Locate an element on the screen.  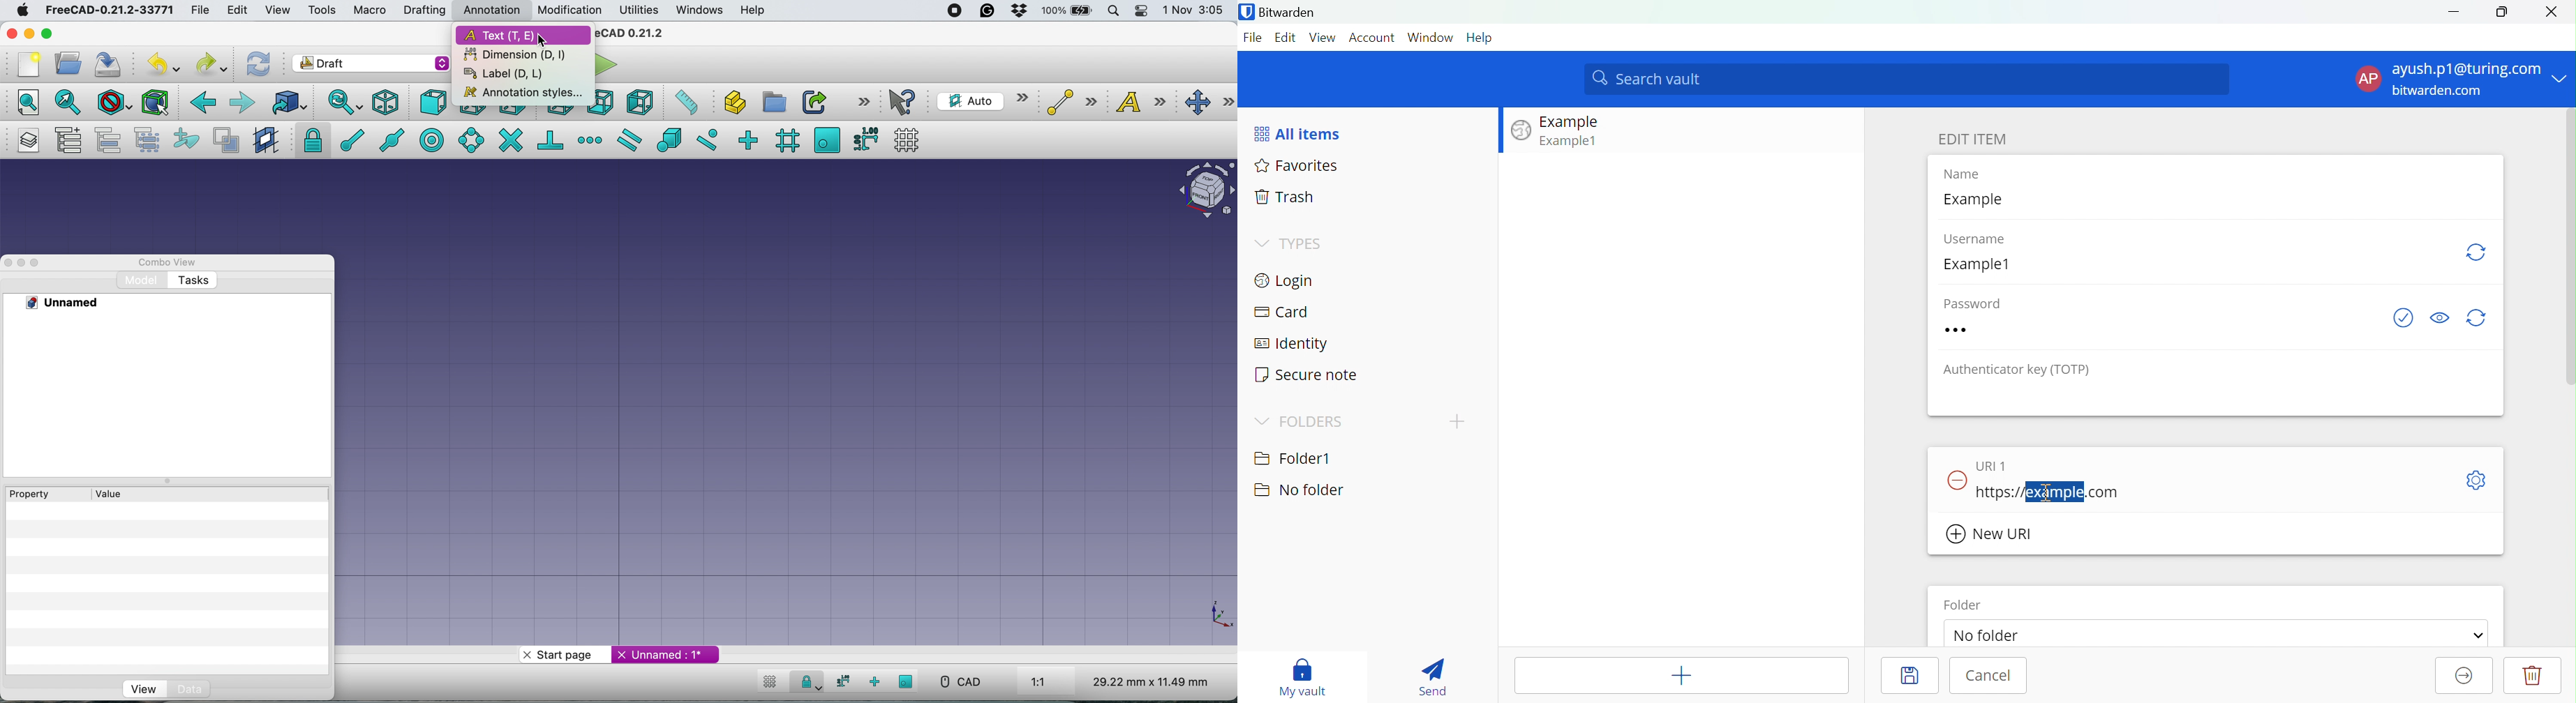
grammarly is located at coordinates (986, 12).